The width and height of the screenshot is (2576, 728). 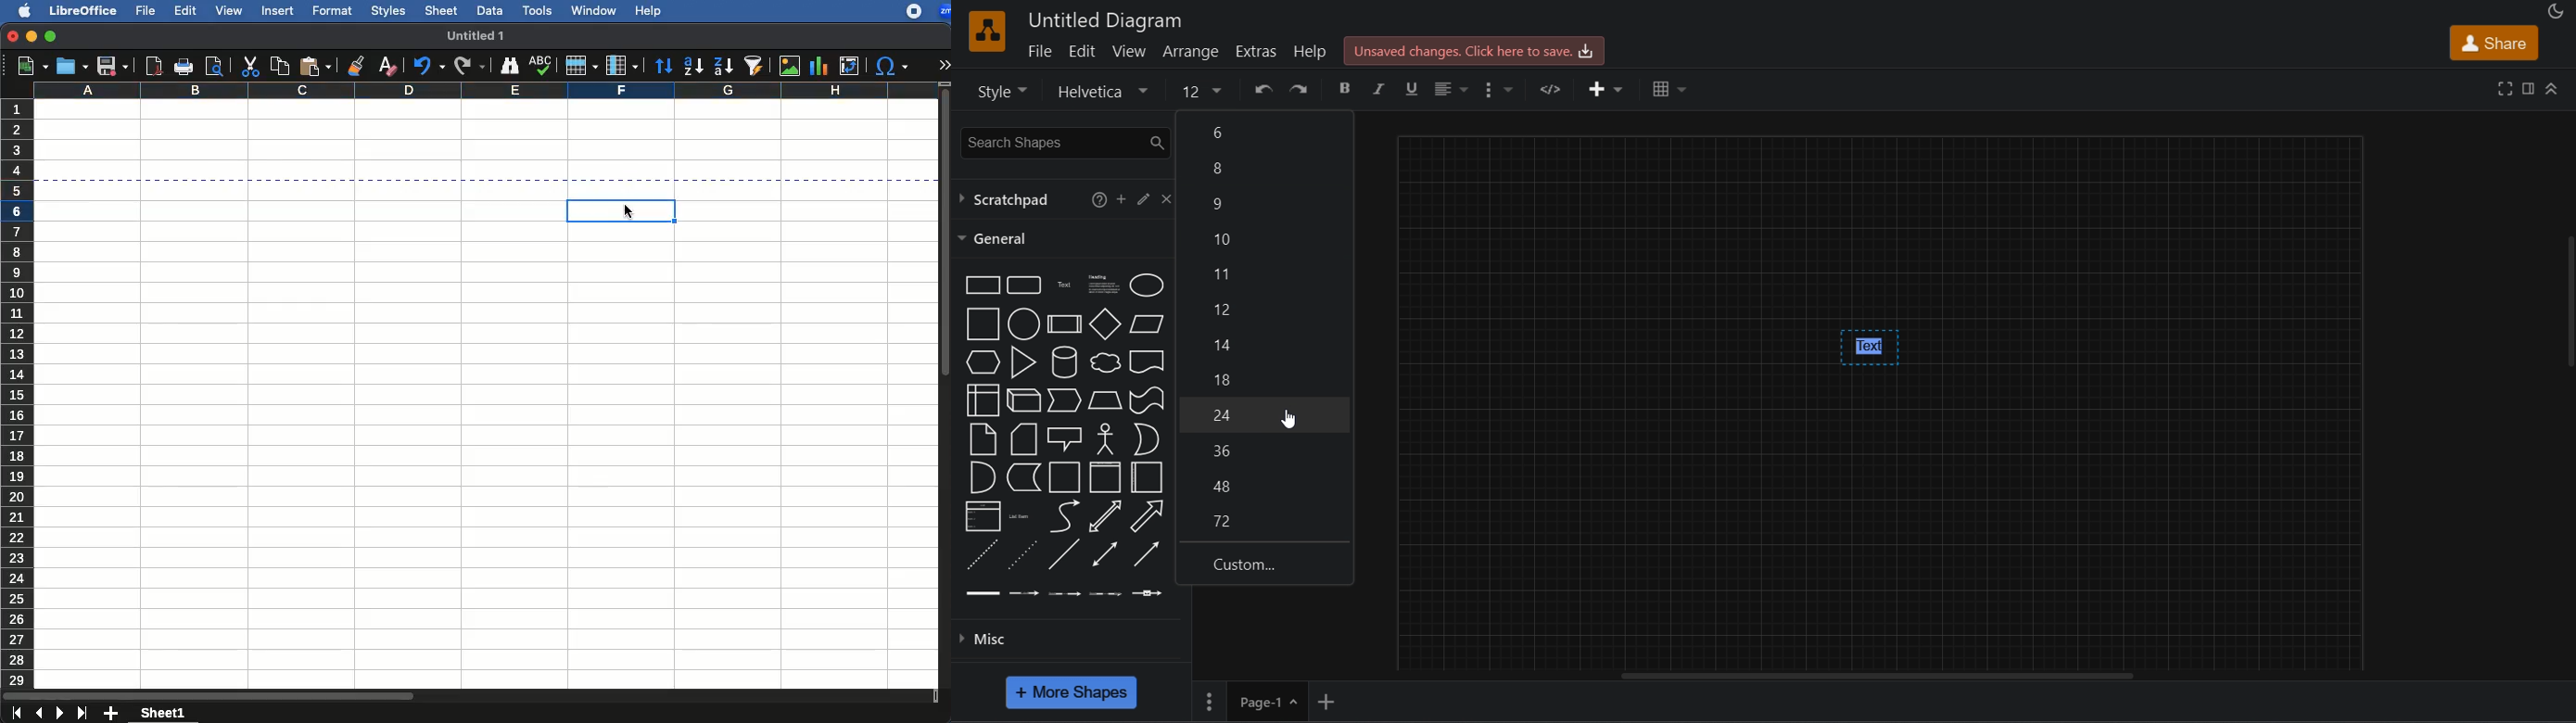 What do you see at coordinates (1147, 439) in the screenshot?
I see `Or` at bounding box center [1147, 439].